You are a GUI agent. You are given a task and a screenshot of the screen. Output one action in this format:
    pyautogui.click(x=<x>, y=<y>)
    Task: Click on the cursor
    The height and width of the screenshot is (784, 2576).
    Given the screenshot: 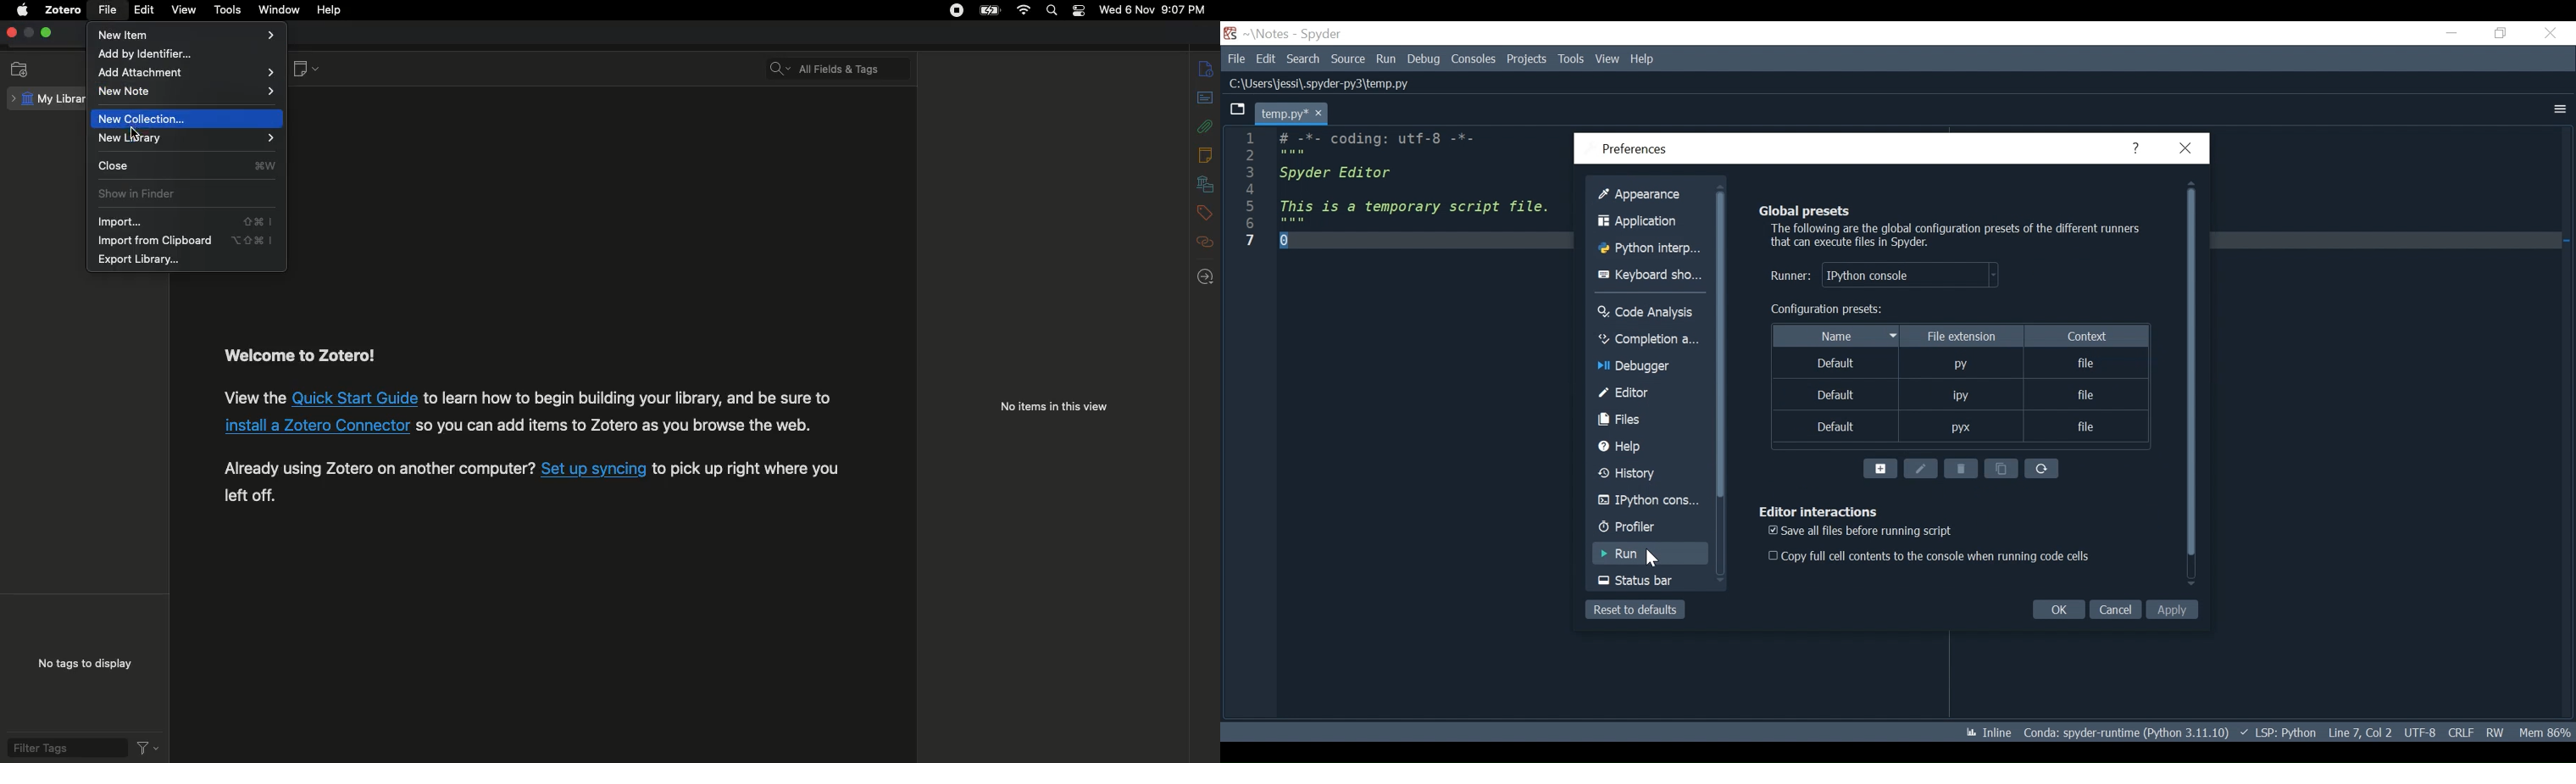 What is the action you would take?
    pyautogui.click(x=136, y=132)
    